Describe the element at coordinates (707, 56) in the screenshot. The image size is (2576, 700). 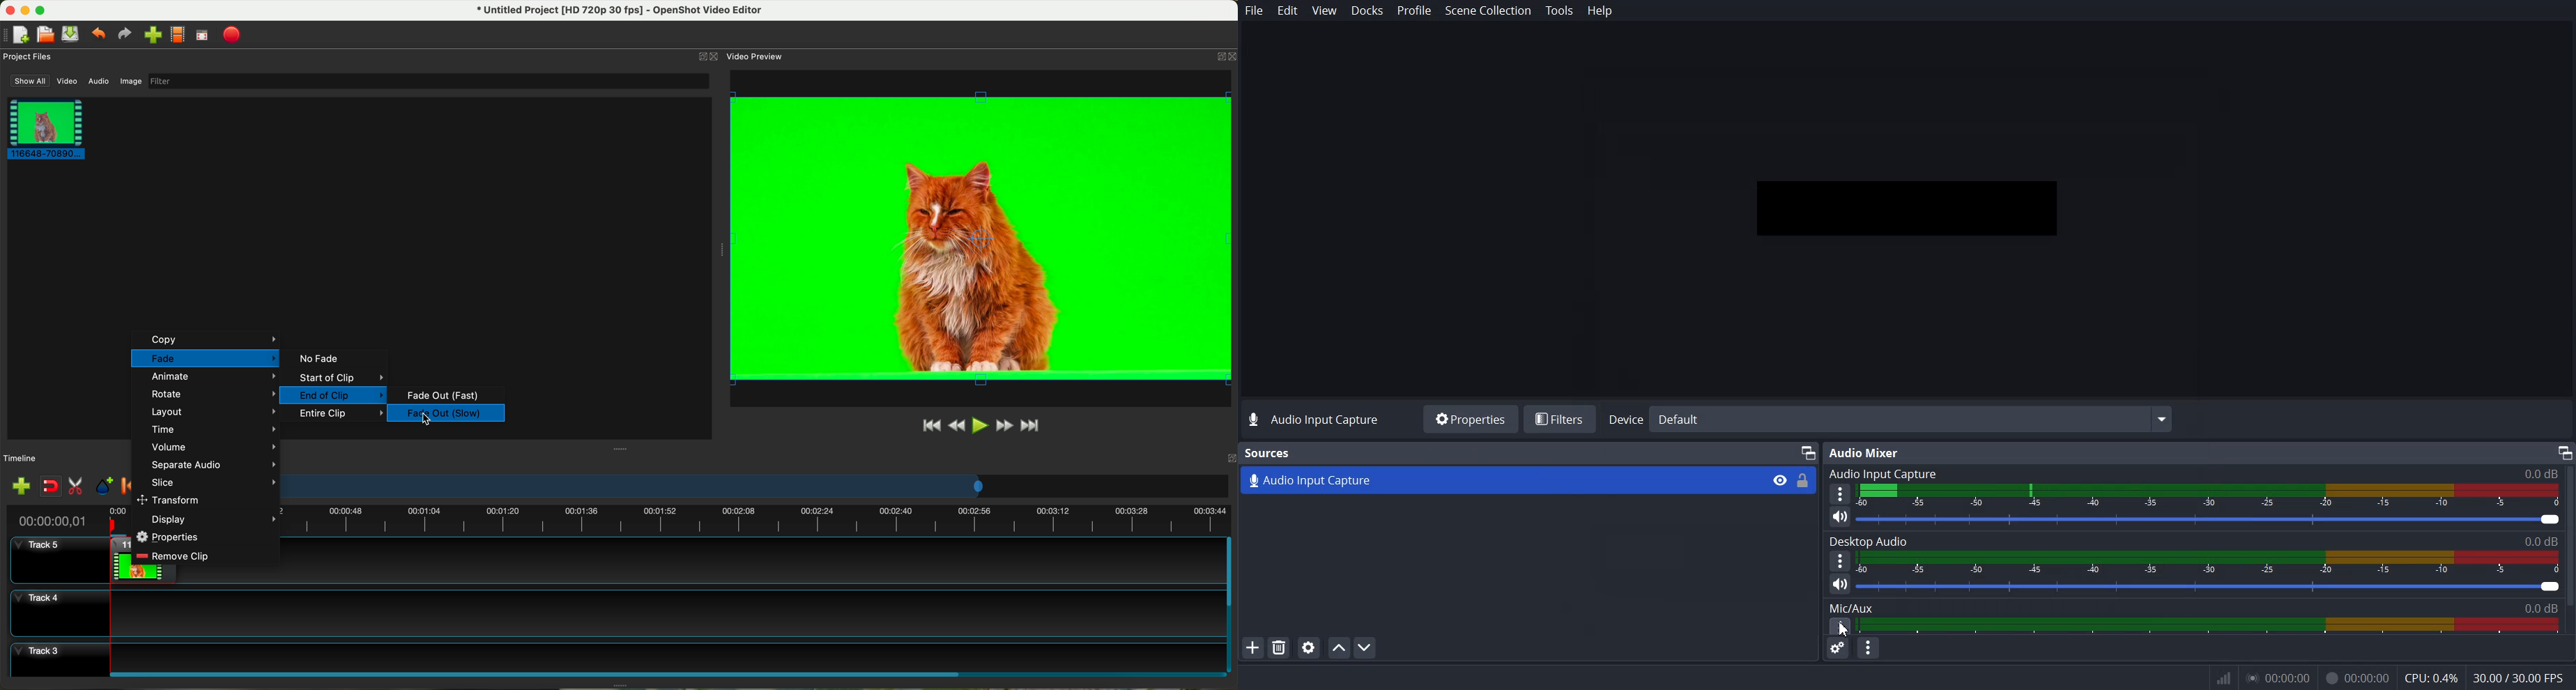
I see `close` at that location.